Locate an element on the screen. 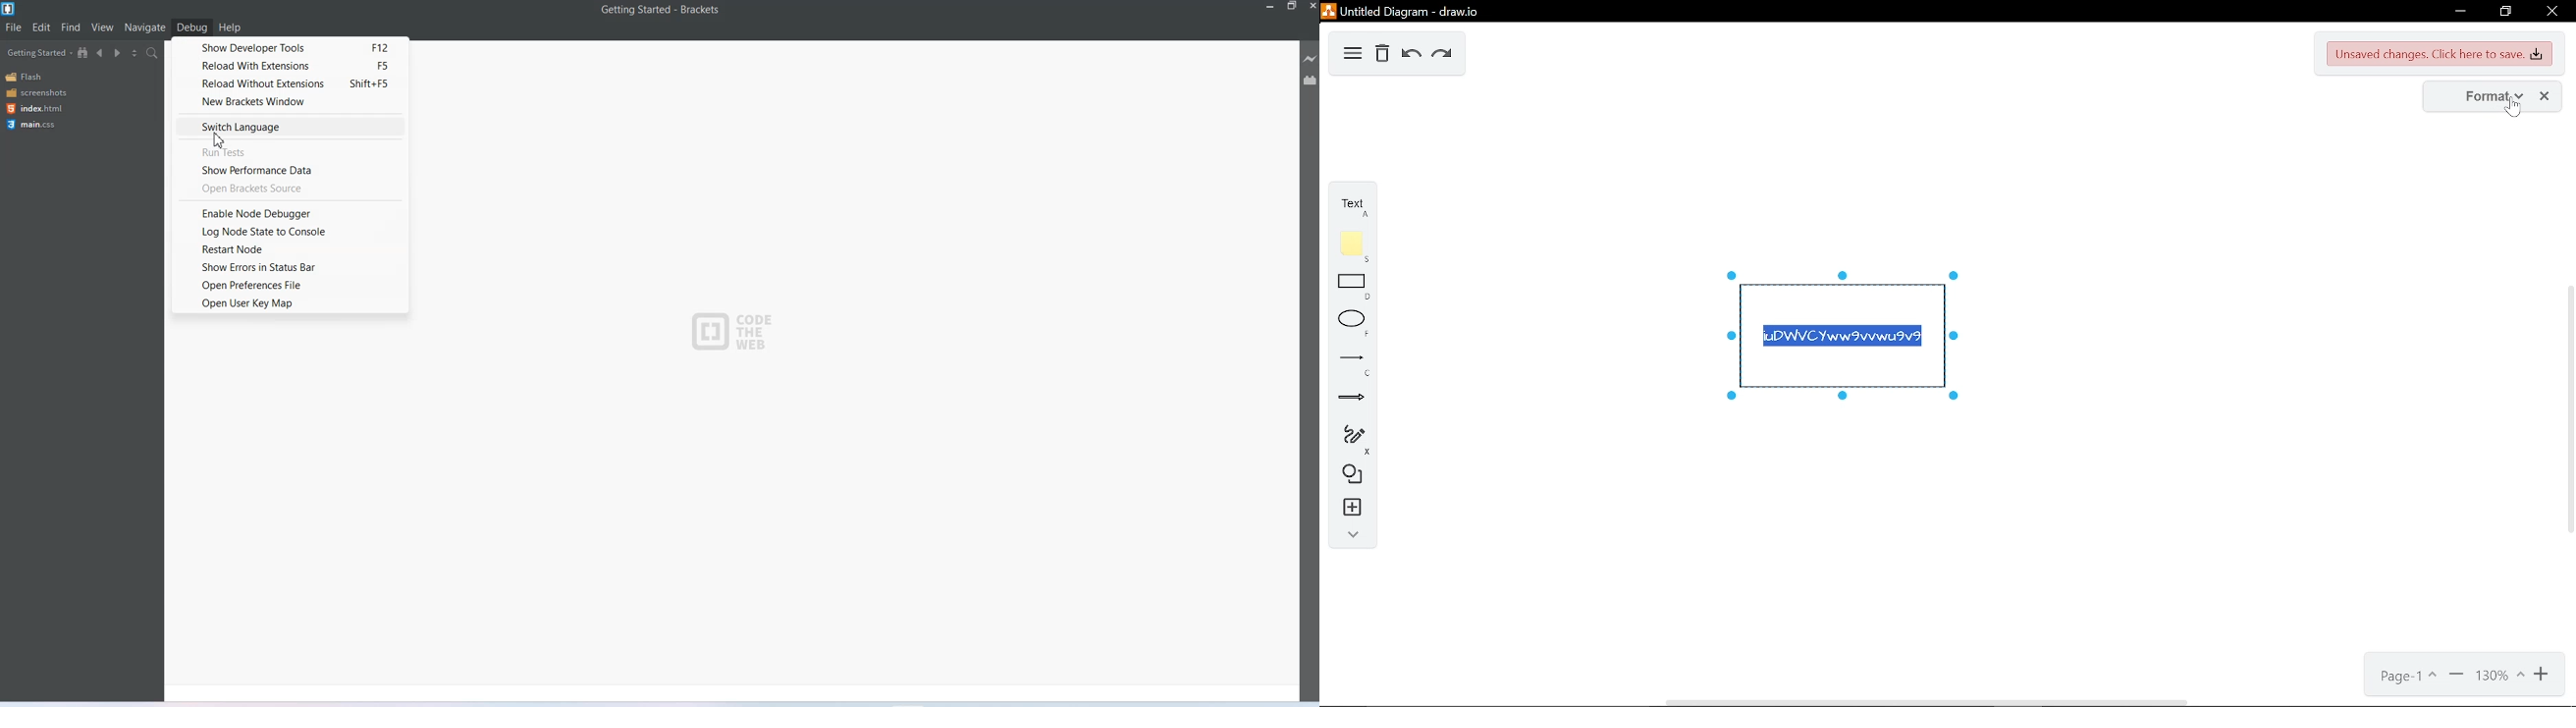  lines is located at coordinates (1346, 361).